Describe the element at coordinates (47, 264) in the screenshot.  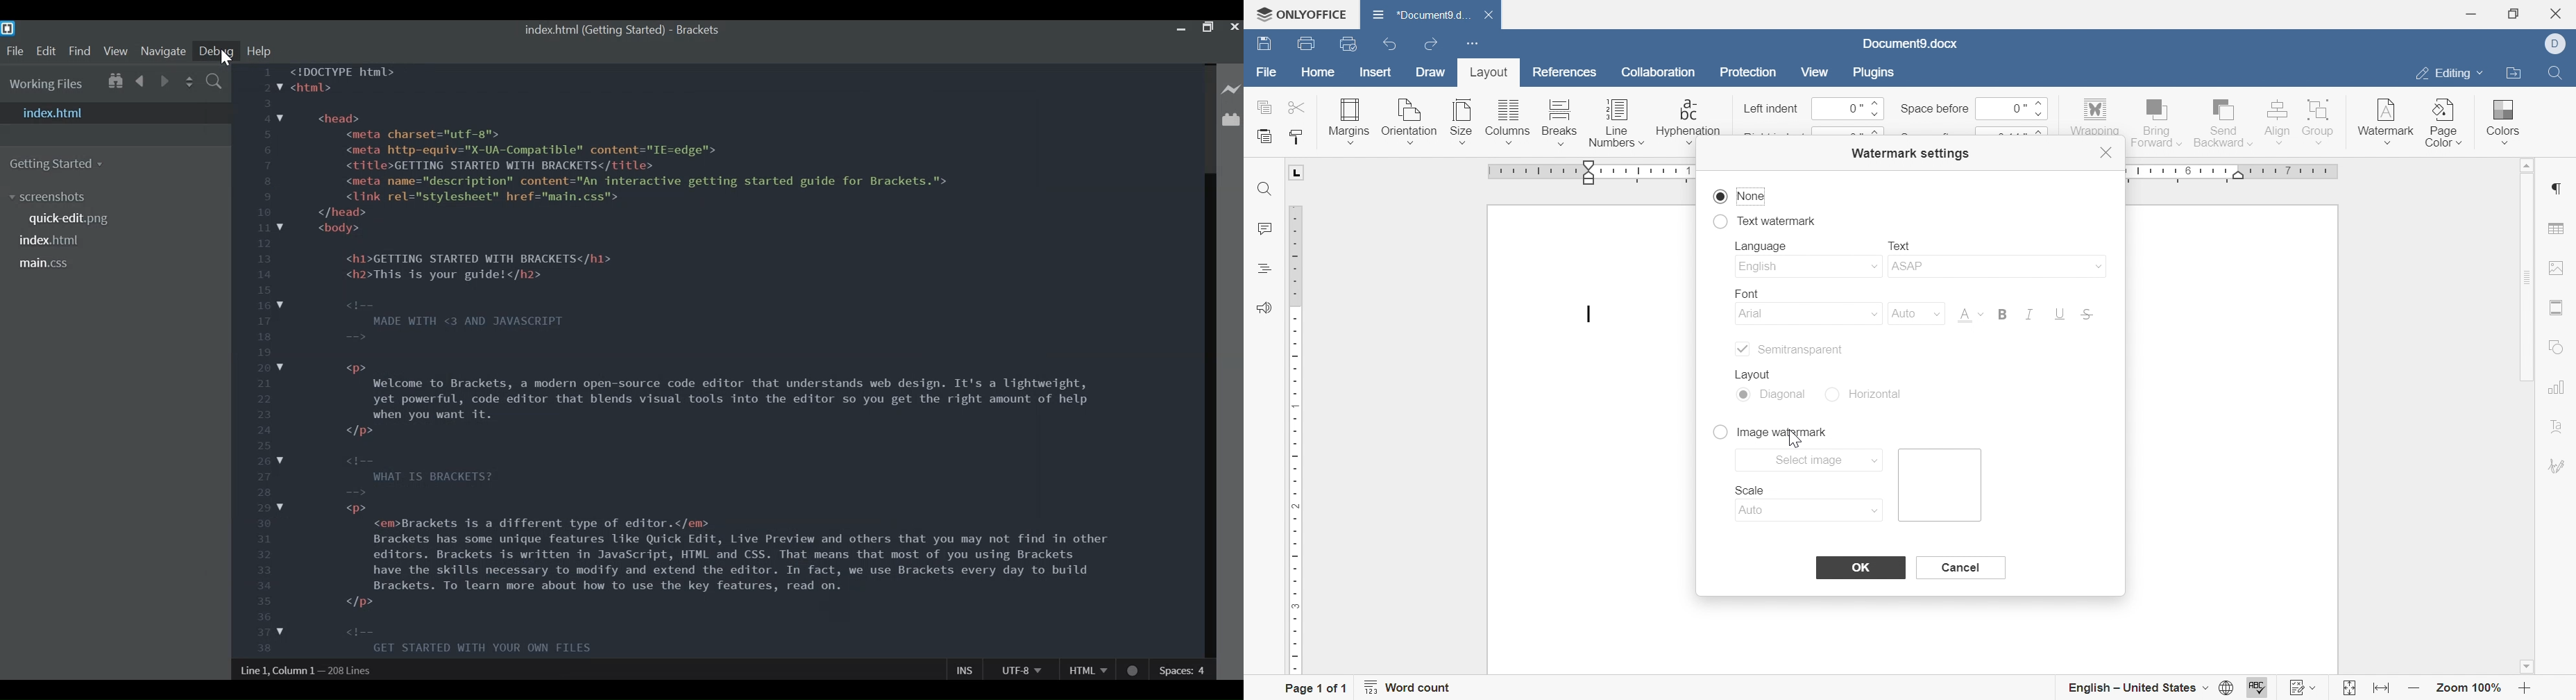
I see `main.css` at that location.